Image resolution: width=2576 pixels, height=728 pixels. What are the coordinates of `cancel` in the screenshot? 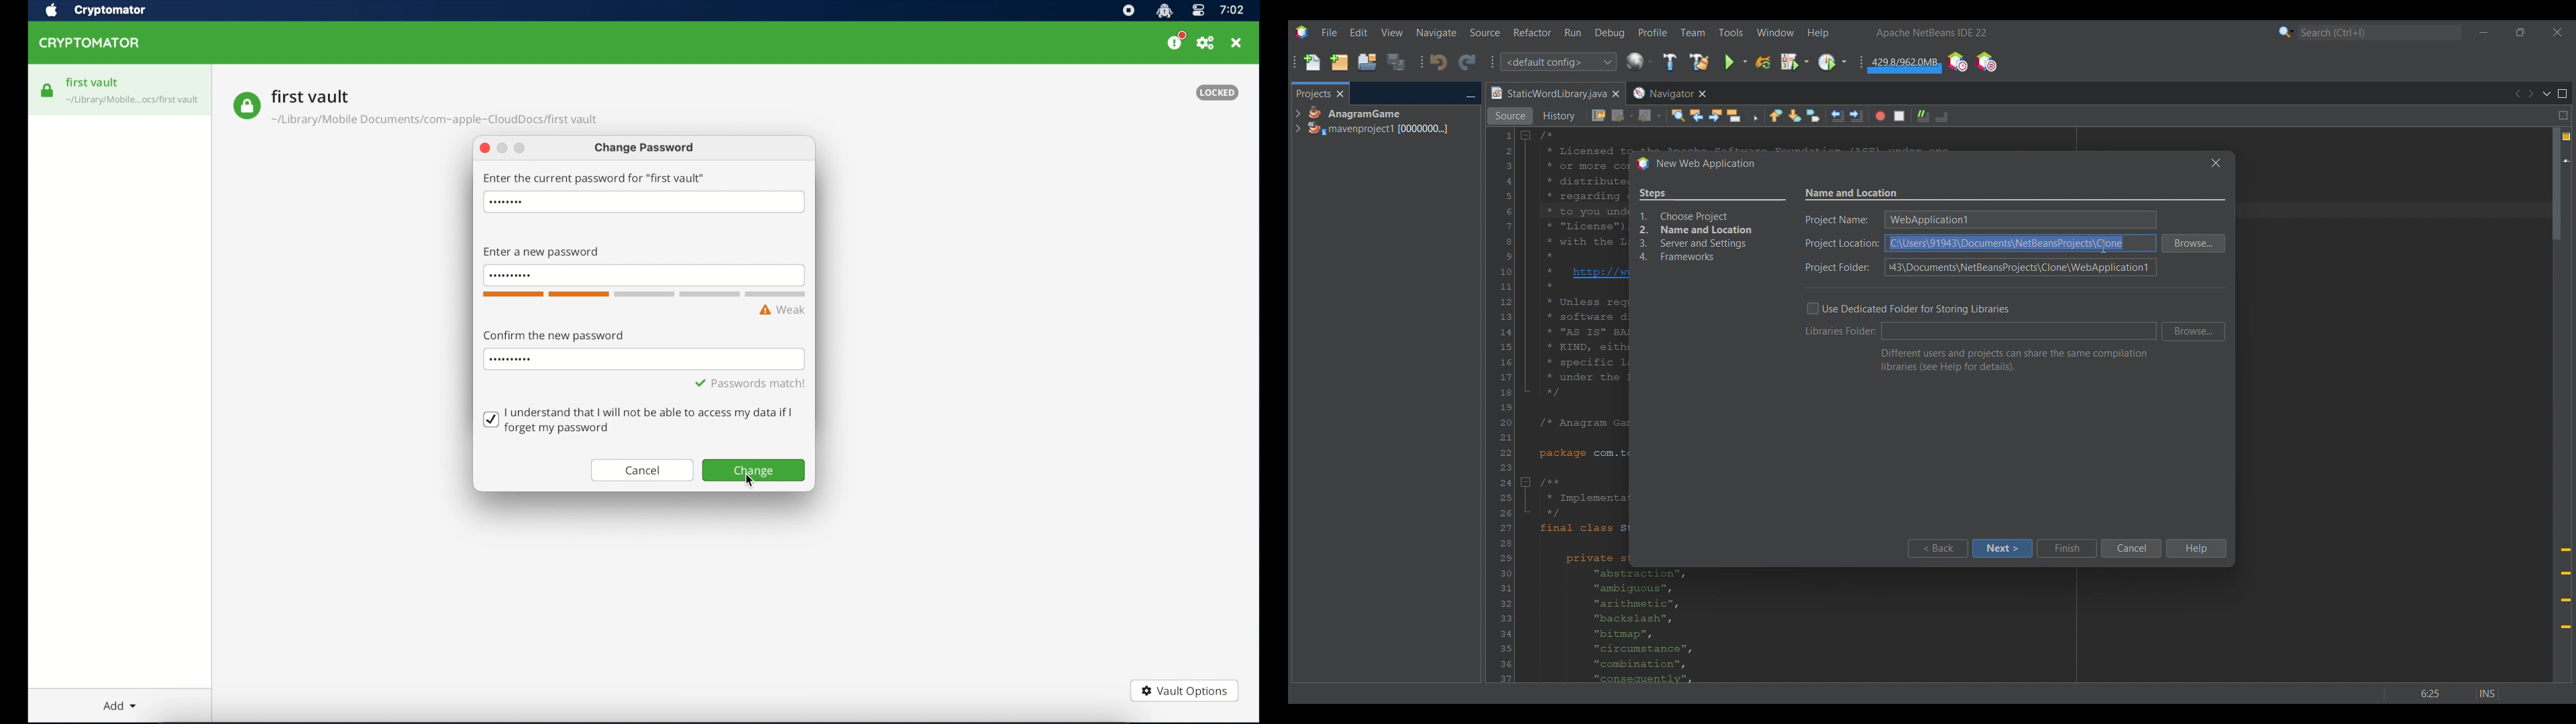 It's located at (642, 471).